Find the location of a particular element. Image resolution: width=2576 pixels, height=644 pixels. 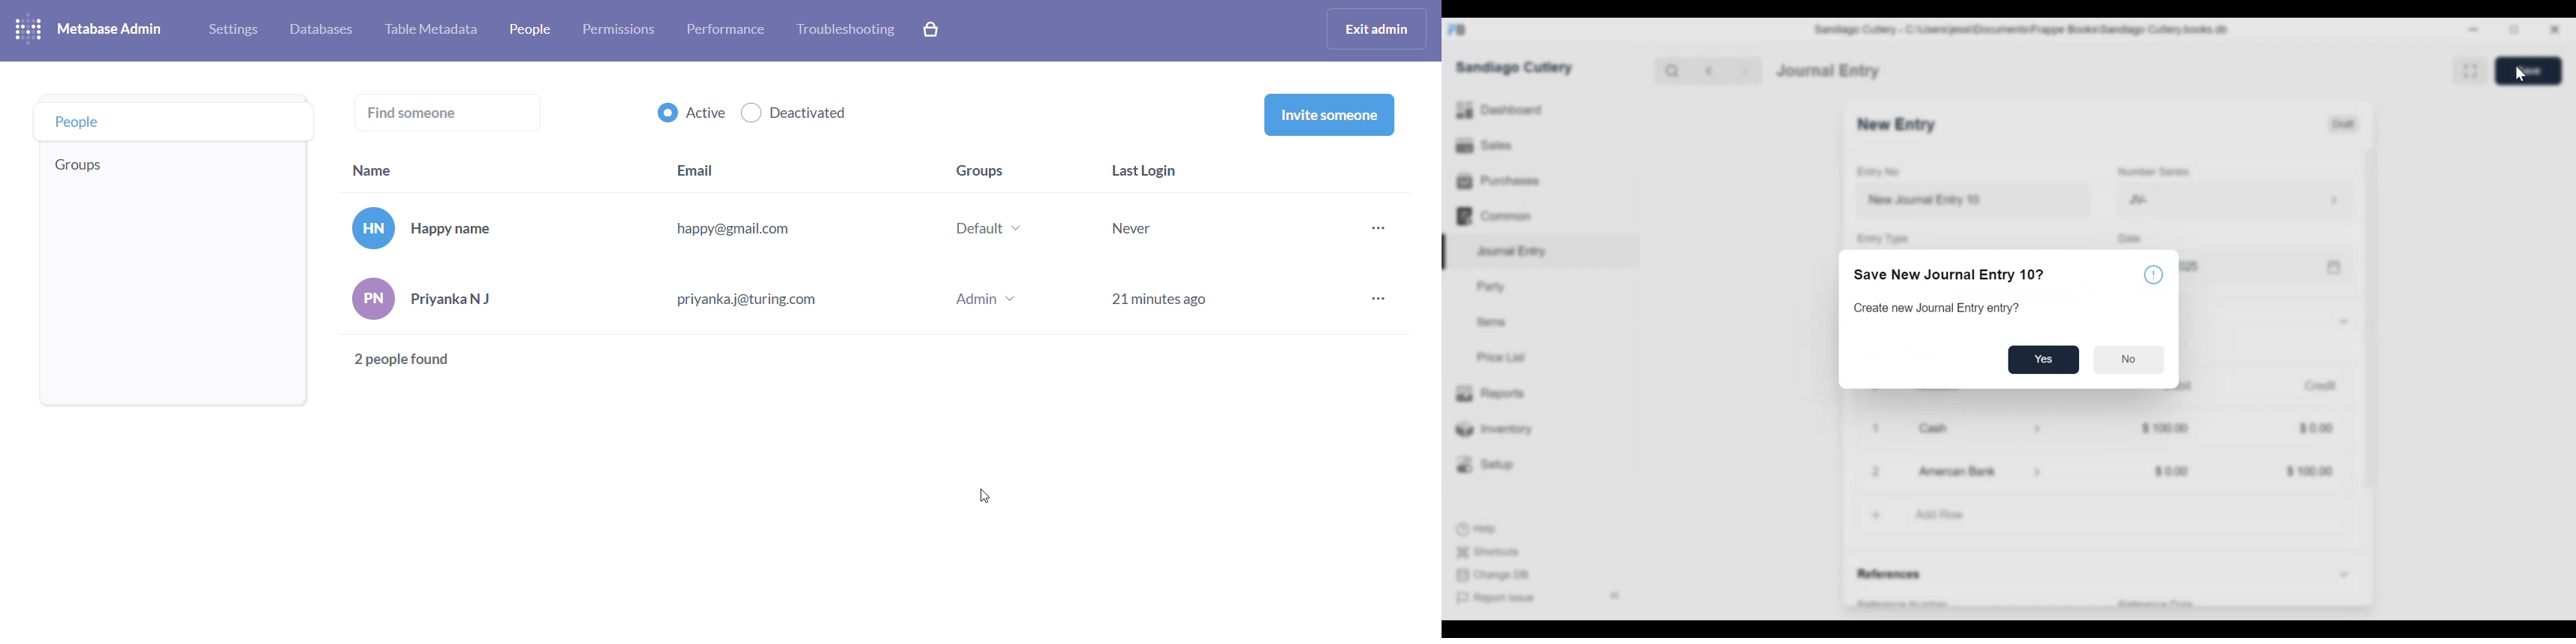

PriyankaN J priyanka j@turing.com Admin v 21 minutes ago is located at coordinates (777, 302).